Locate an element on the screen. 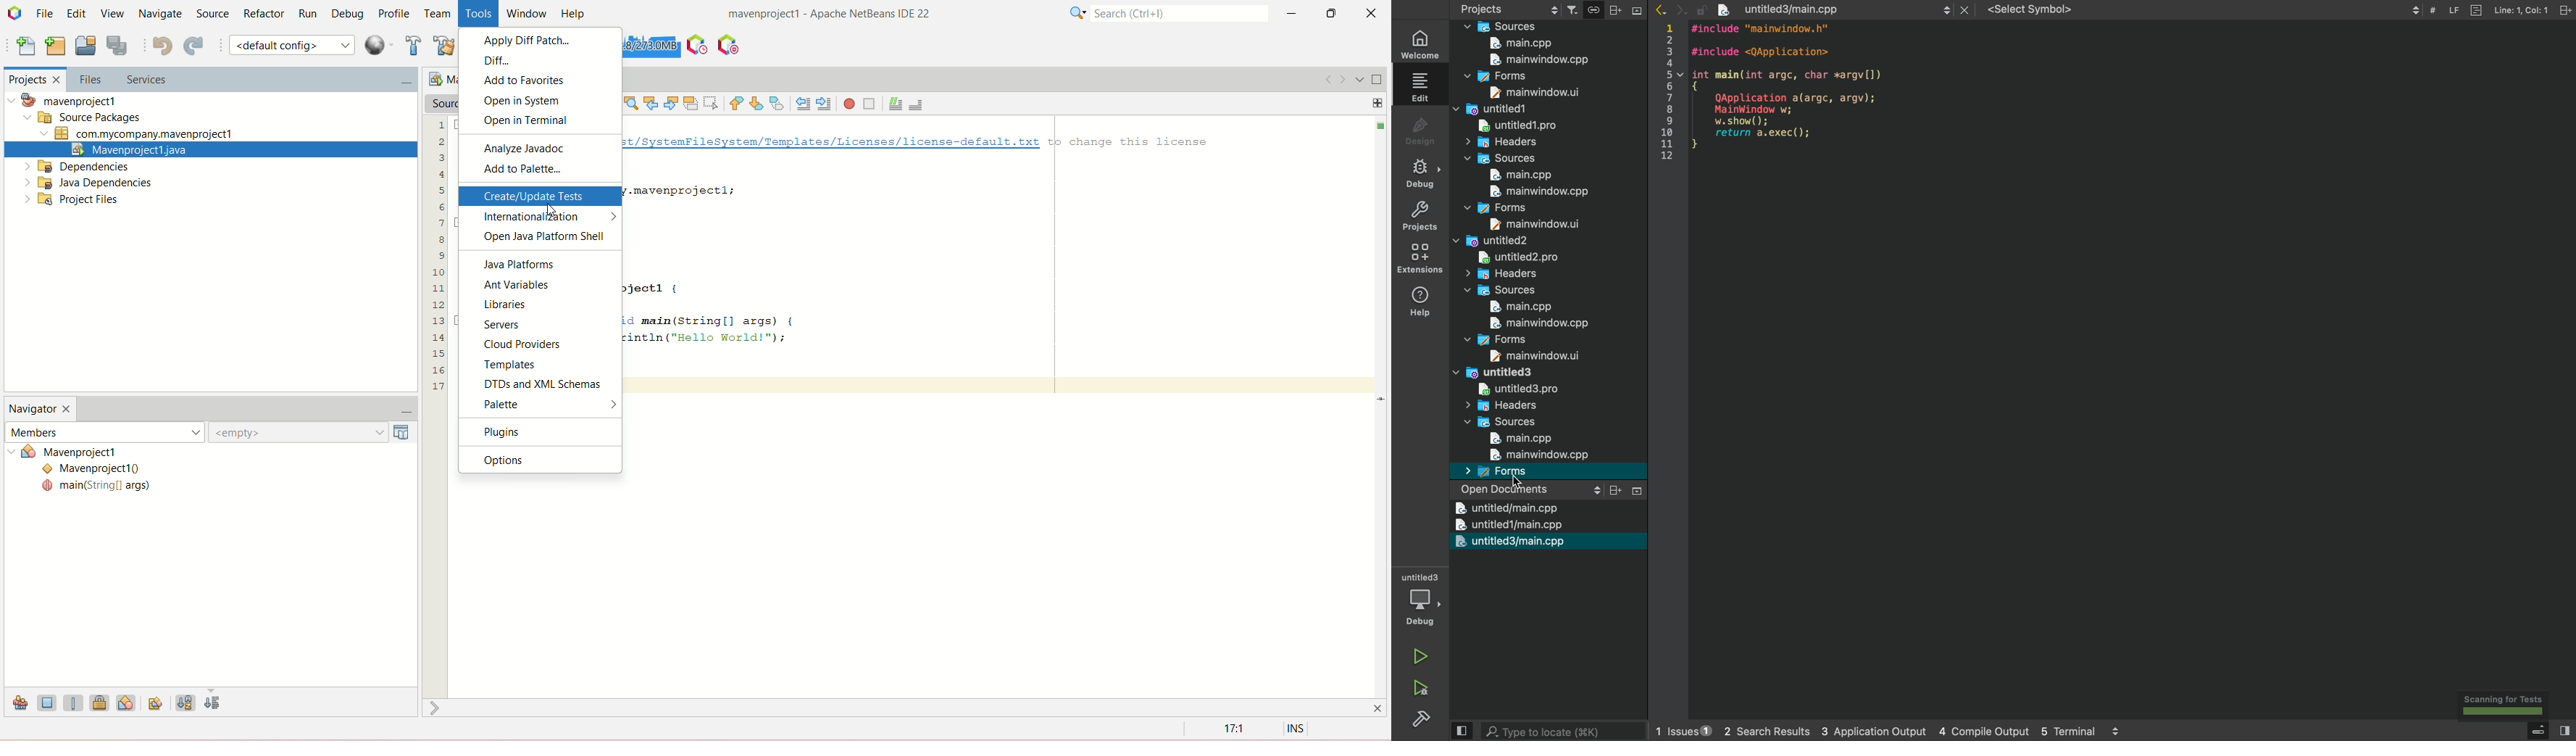 This screenshot has width=2576, height=756. 2 search results is located at coordinates (1756, 732).